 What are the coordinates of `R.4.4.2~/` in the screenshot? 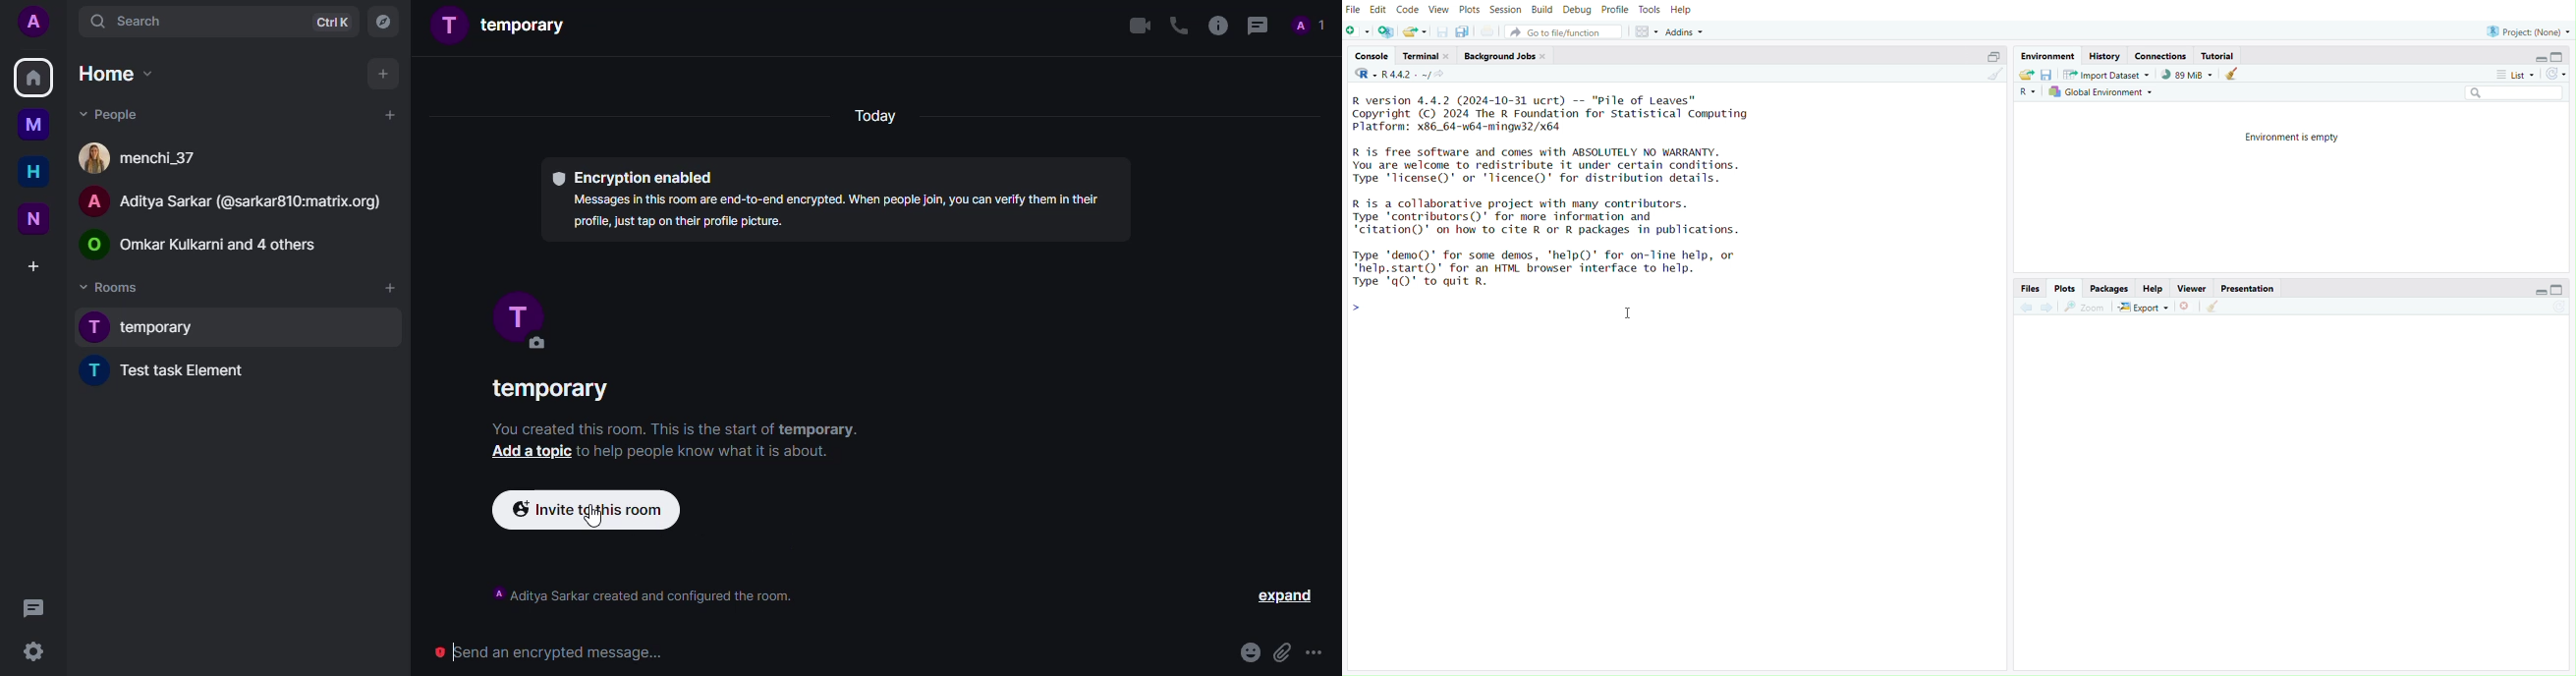 It's located at (1407, 75).